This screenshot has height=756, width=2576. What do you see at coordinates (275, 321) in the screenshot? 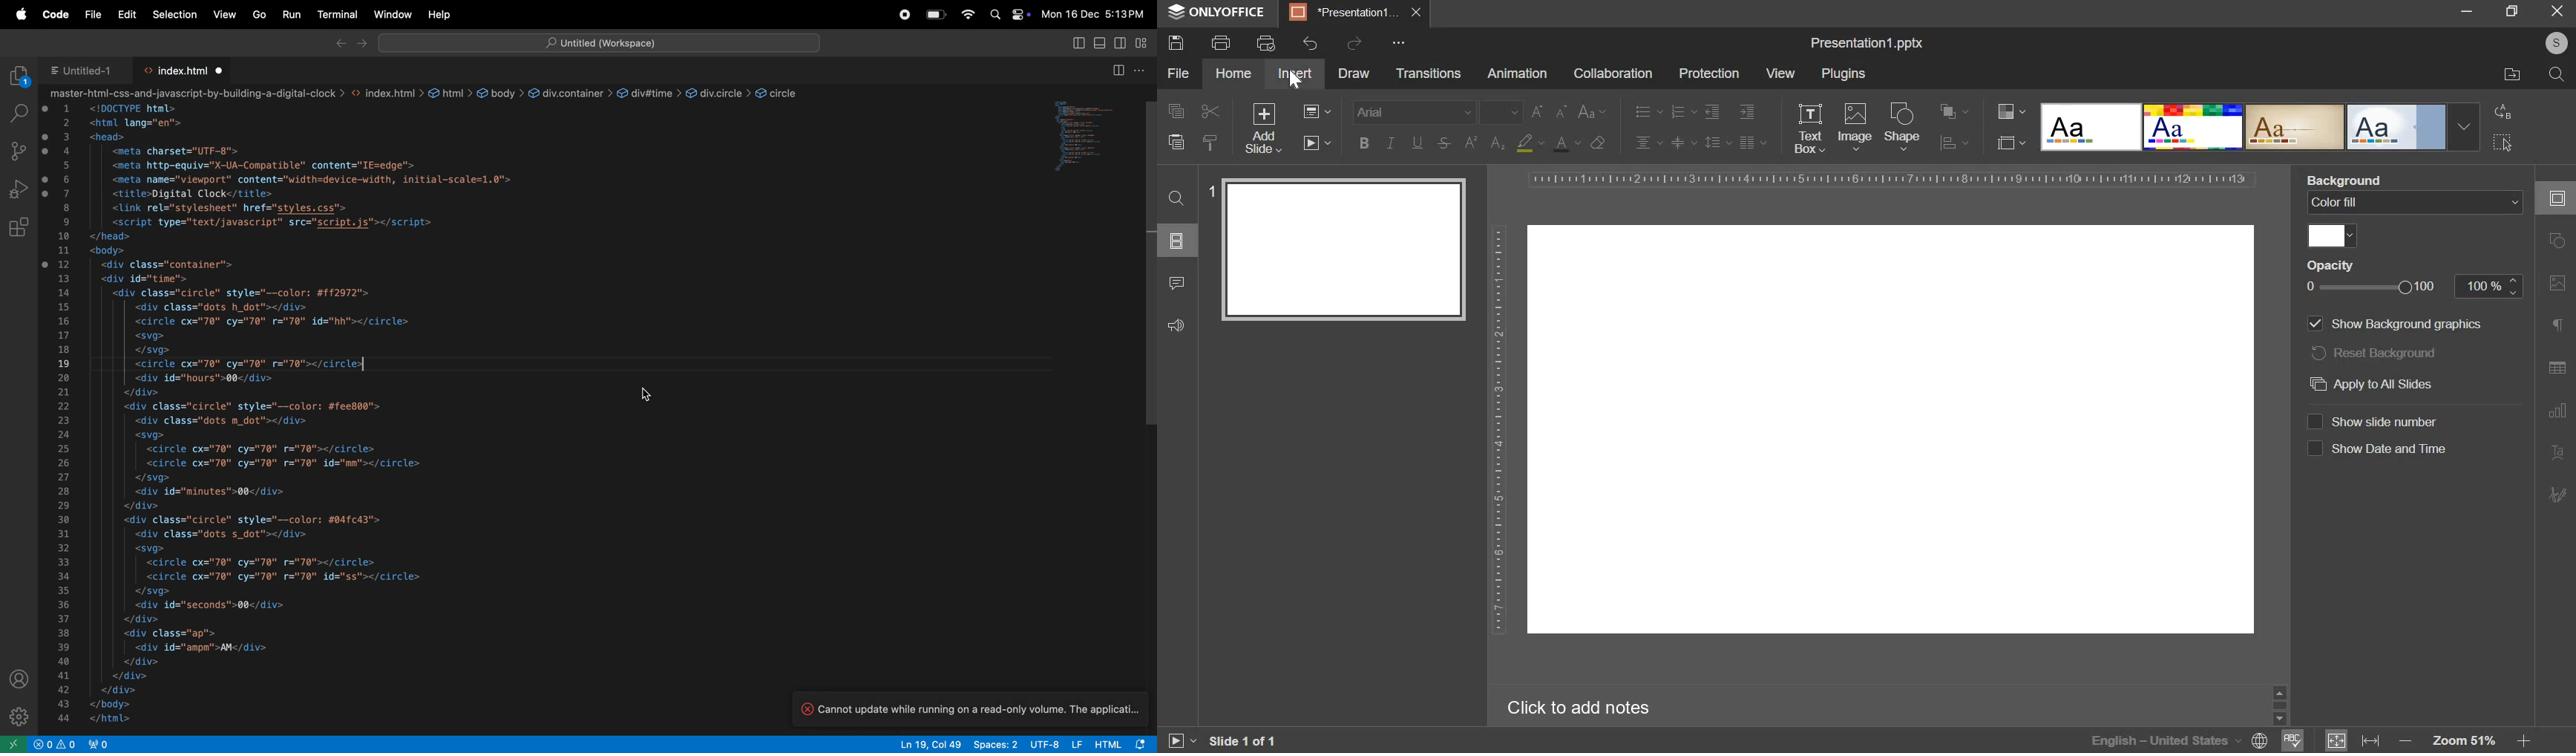
I see `<circle cx="70" cy="70" r="70" id="hh"></circle>` at bounding box center [275, 321].